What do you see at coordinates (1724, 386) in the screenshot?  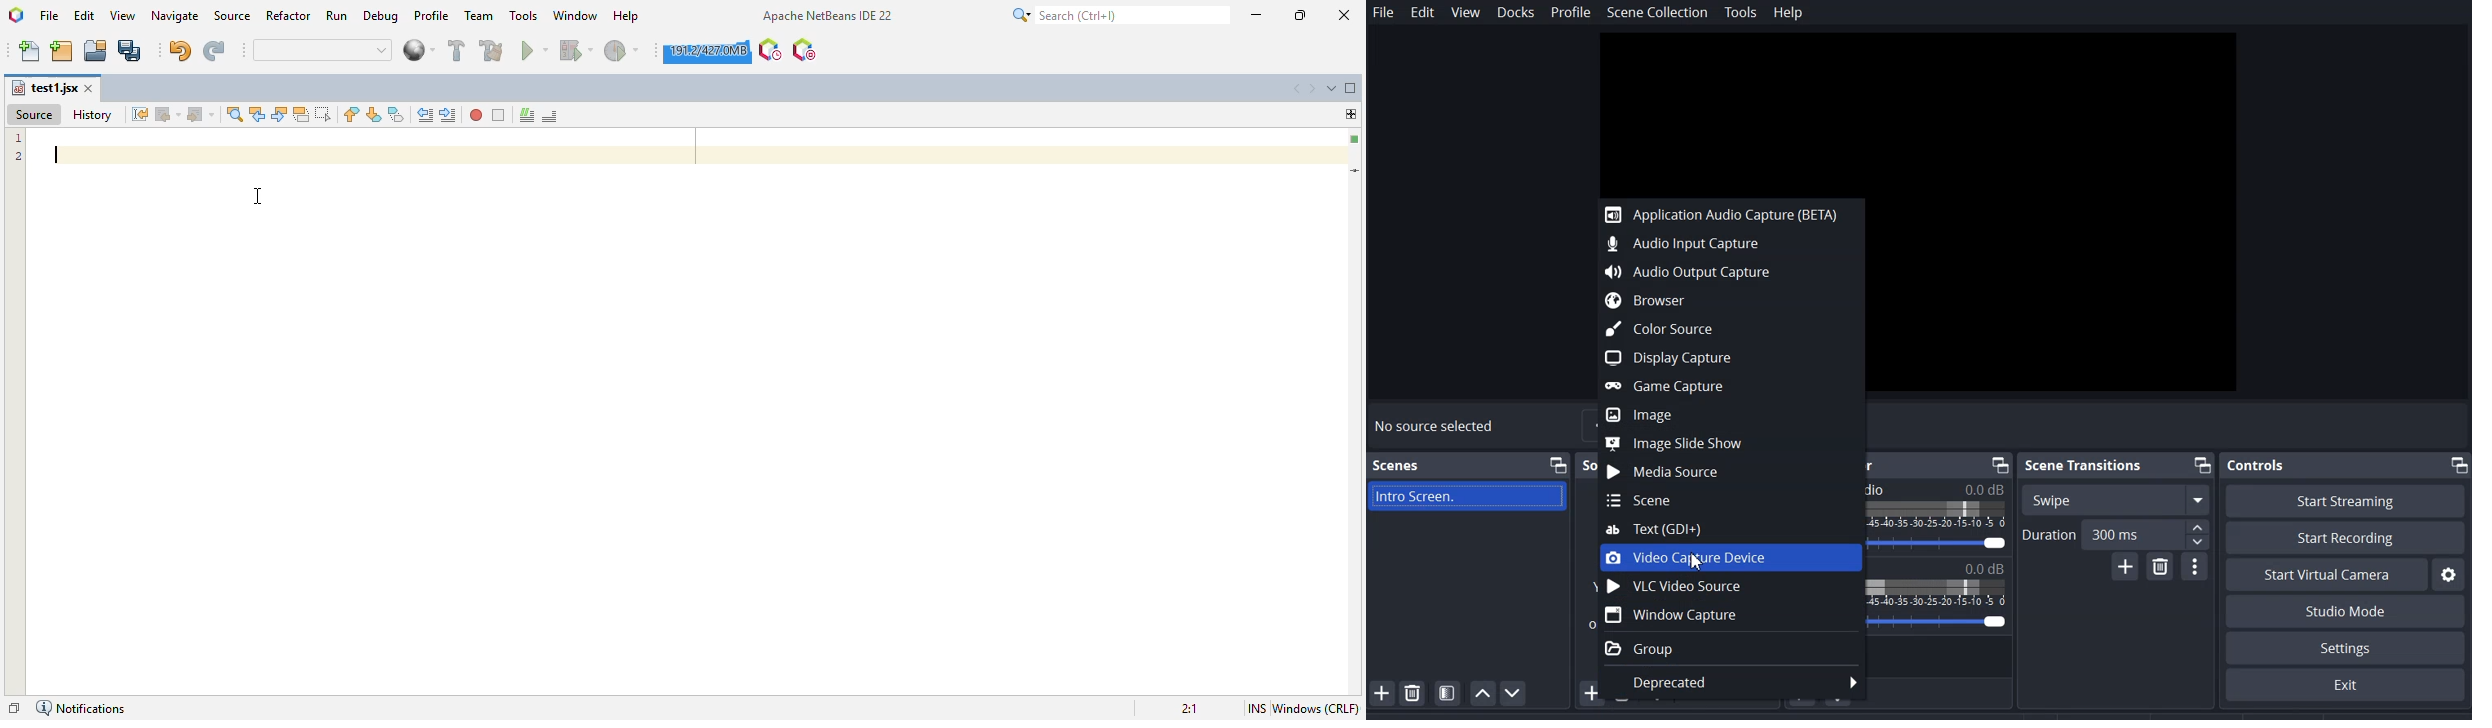 I see `Game Capture` at bounding box center [1724, 386].